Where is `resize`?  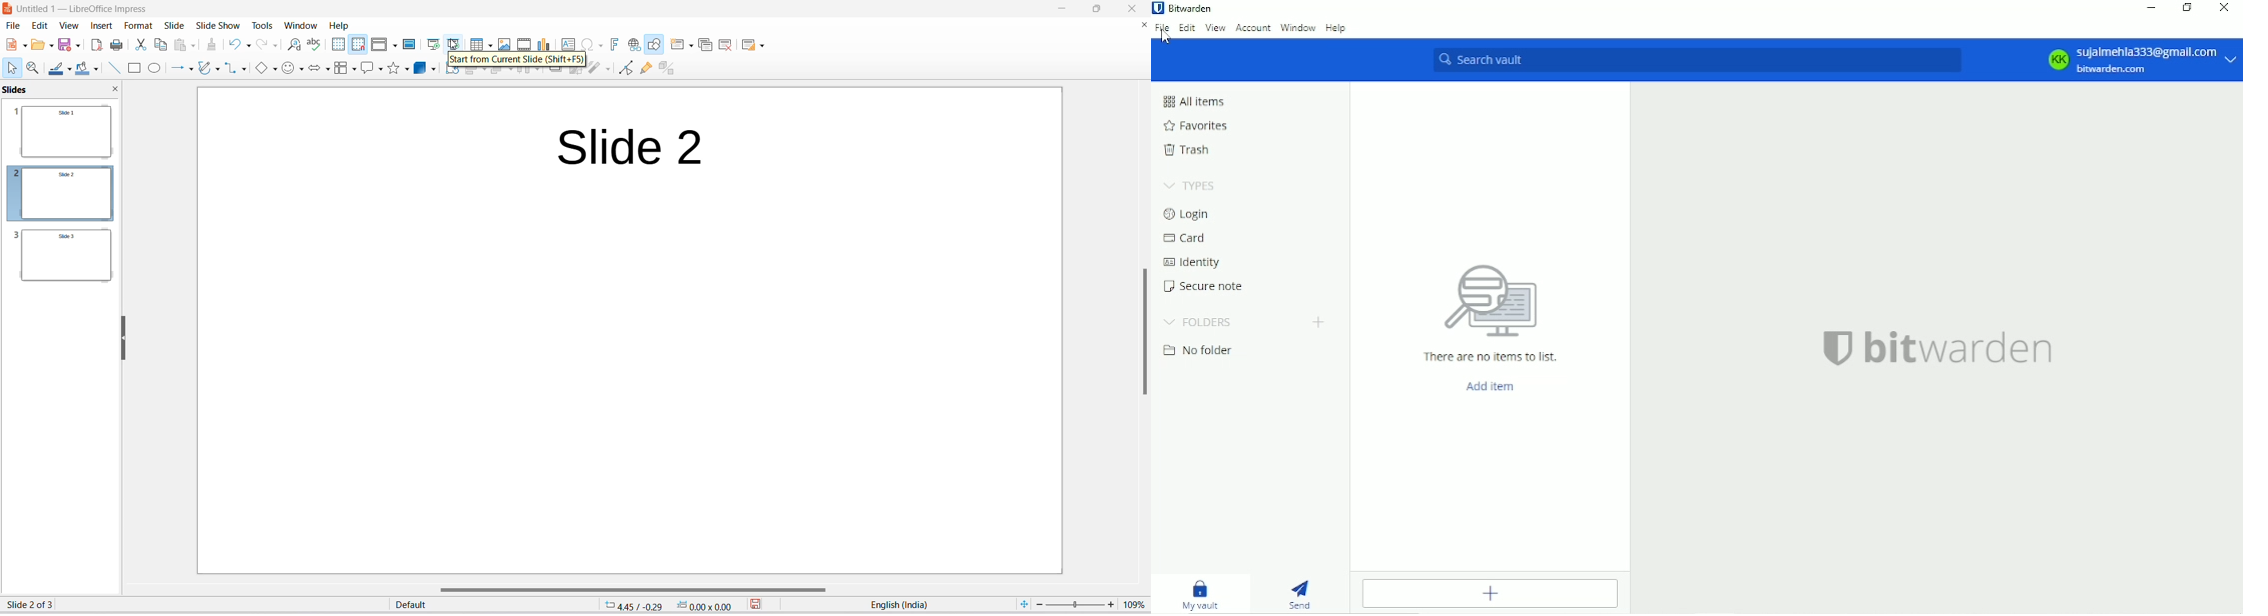 resize is located at coordinates (125, 339).